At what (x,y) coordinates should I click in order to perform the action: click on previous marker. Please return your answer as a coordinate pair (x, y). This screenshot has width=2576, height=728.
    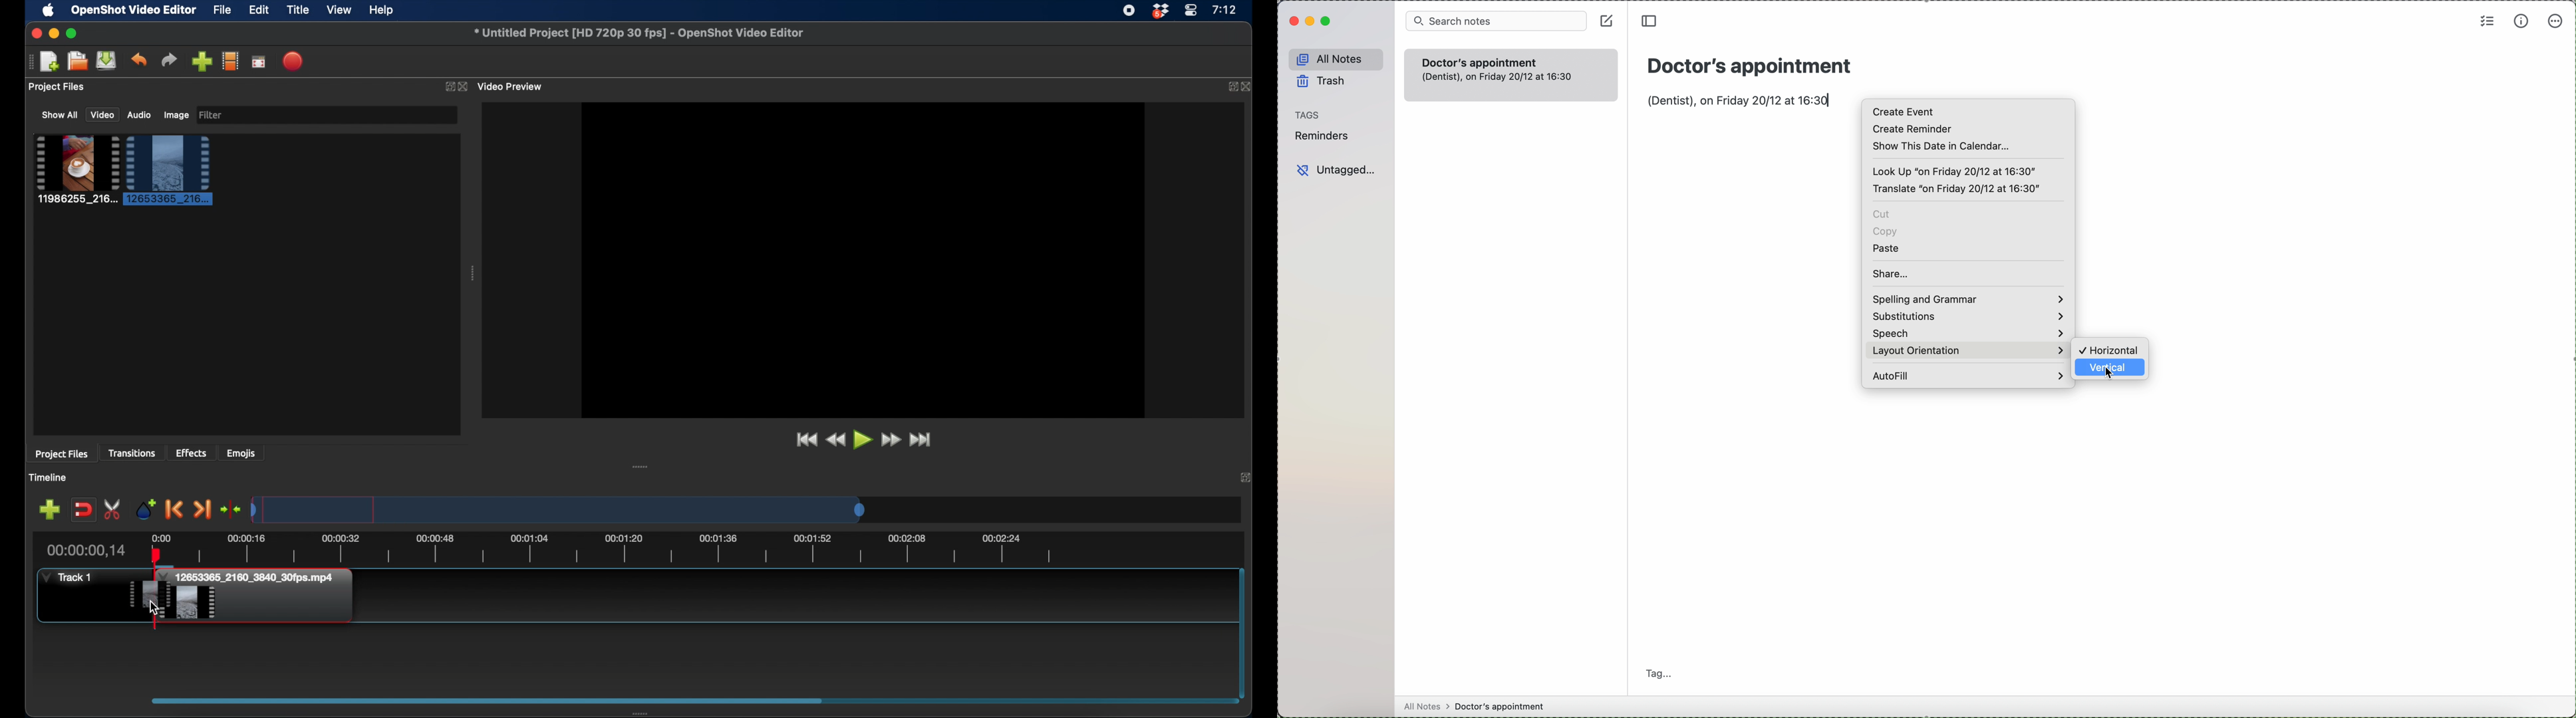
    Looking at the image, I should click on (175, 509).